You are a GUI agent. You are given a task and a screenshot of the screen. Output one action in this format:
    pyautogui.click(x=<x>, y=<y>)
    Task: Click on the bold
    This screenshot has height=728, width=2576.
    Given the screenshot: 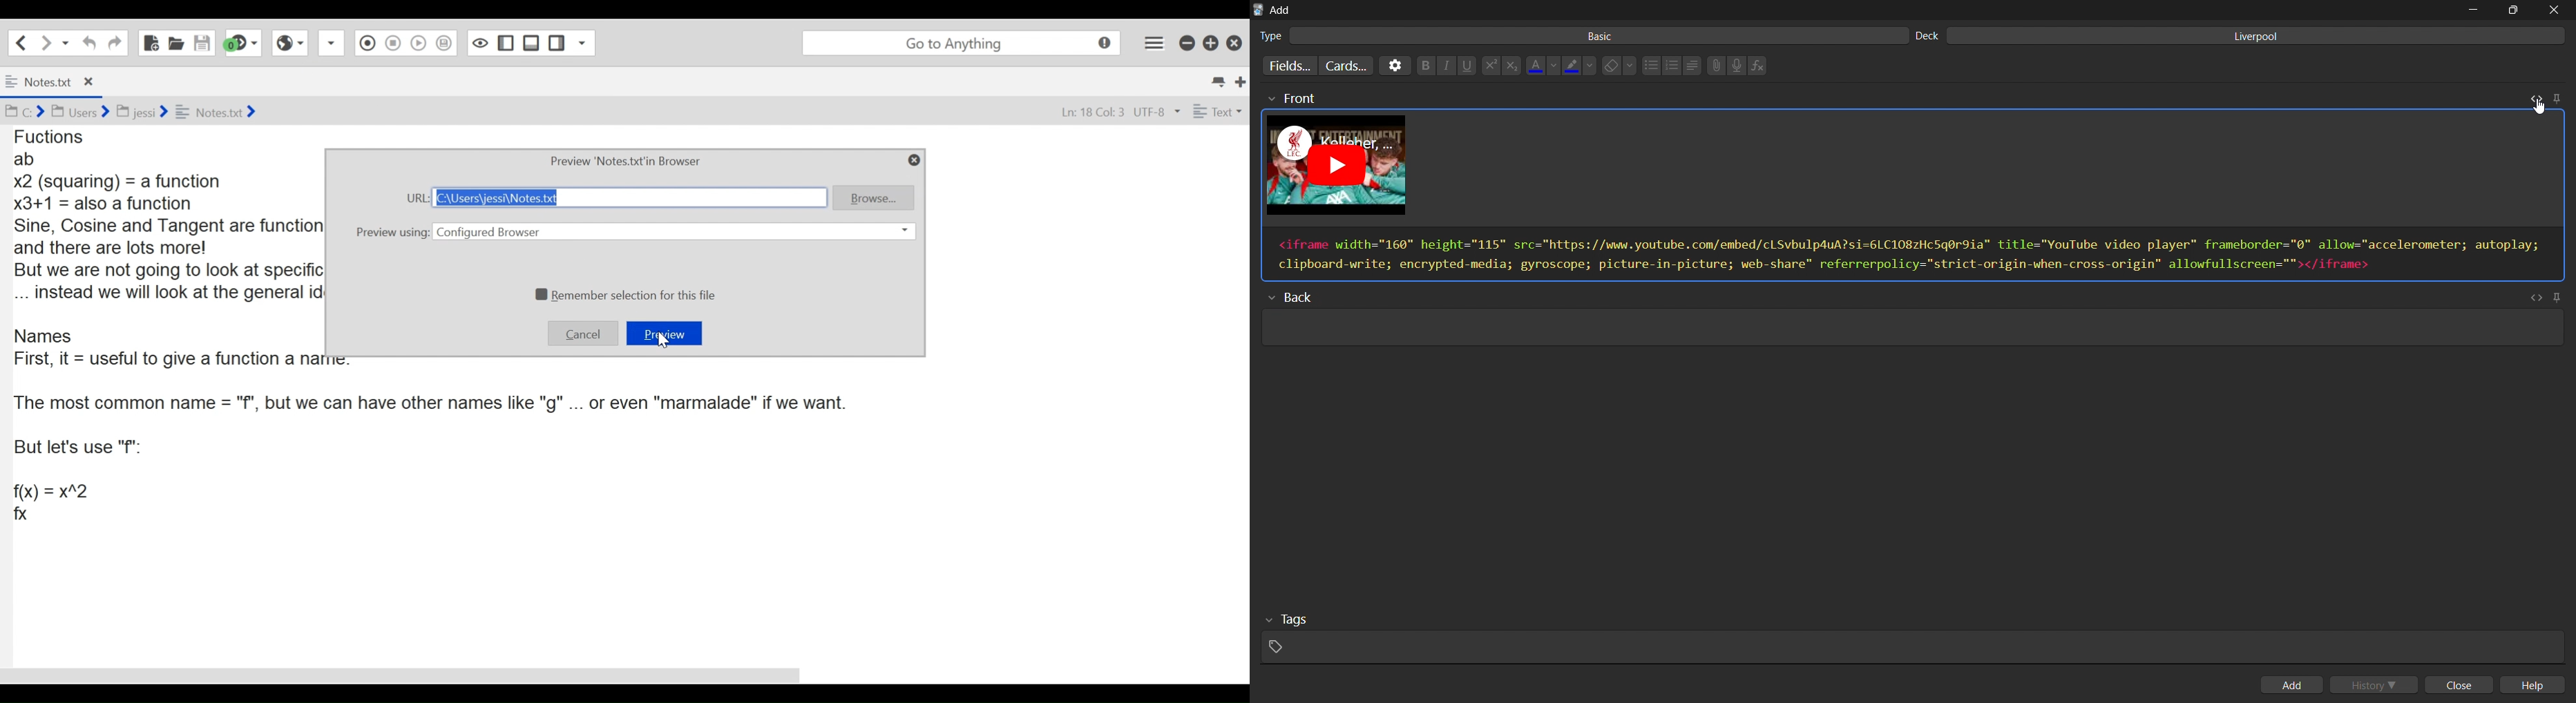 What is the action you would take?
    pyautogui.click(x=1423, y=66)
    